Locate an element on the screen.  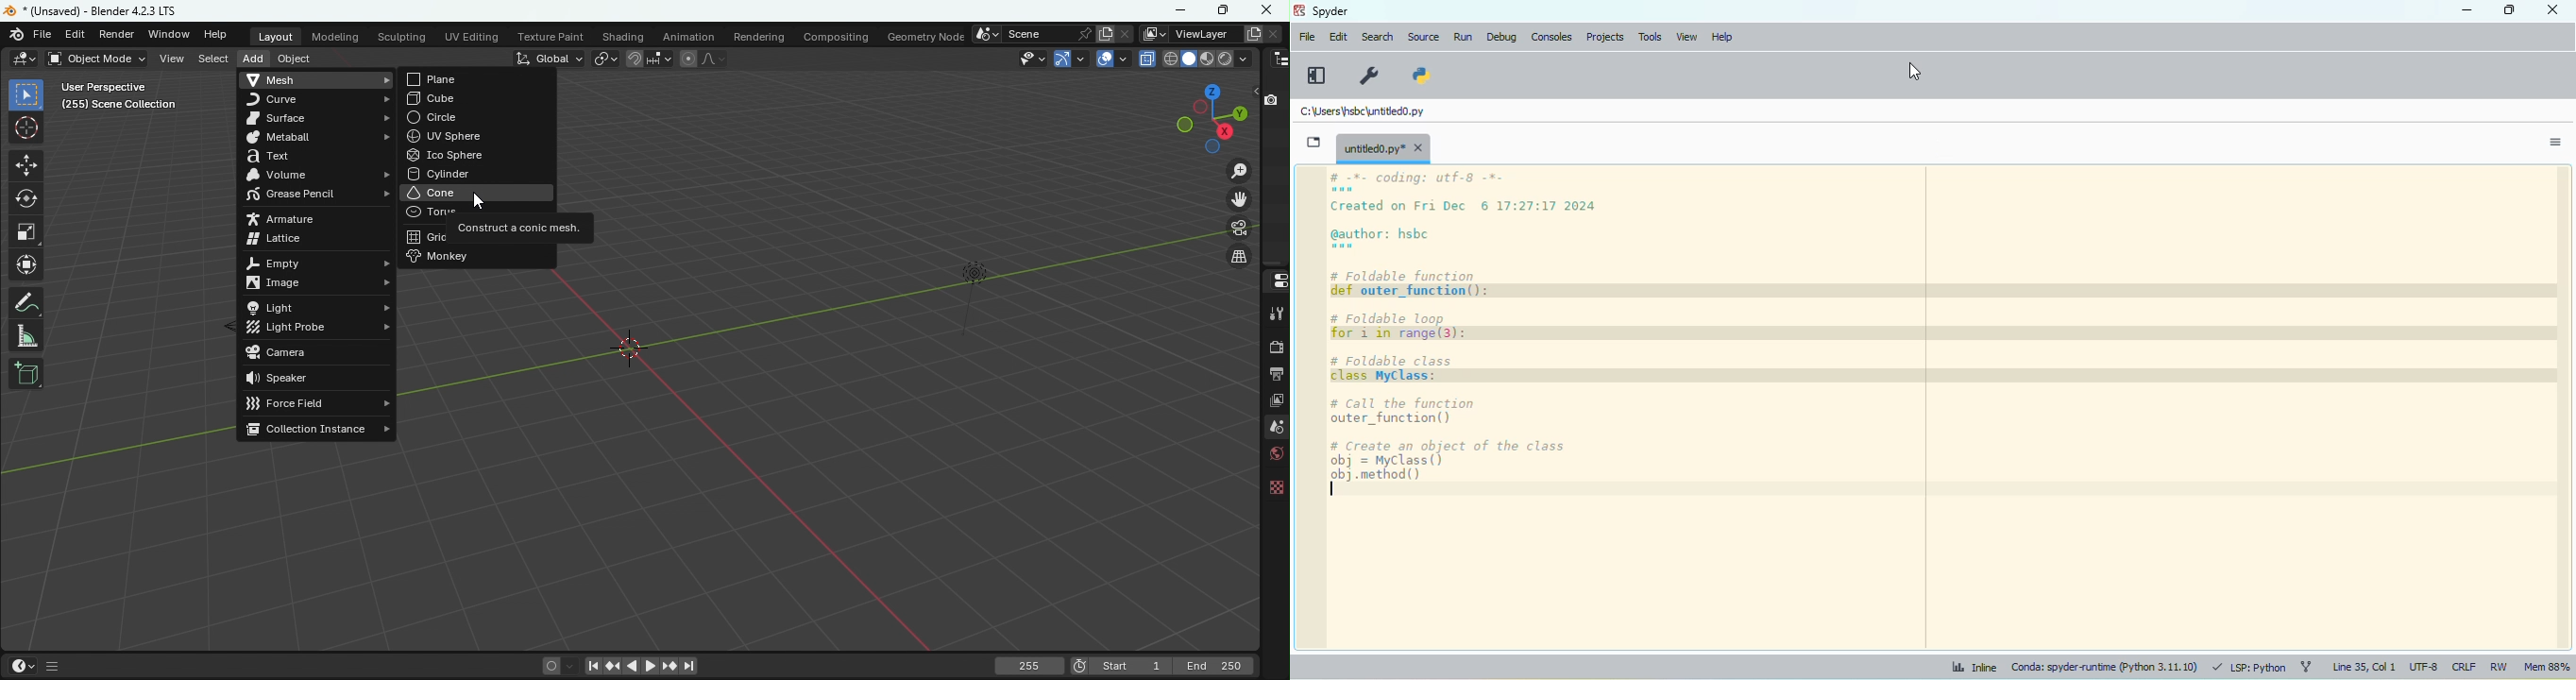
Document name is located at coordinates (95, 12).